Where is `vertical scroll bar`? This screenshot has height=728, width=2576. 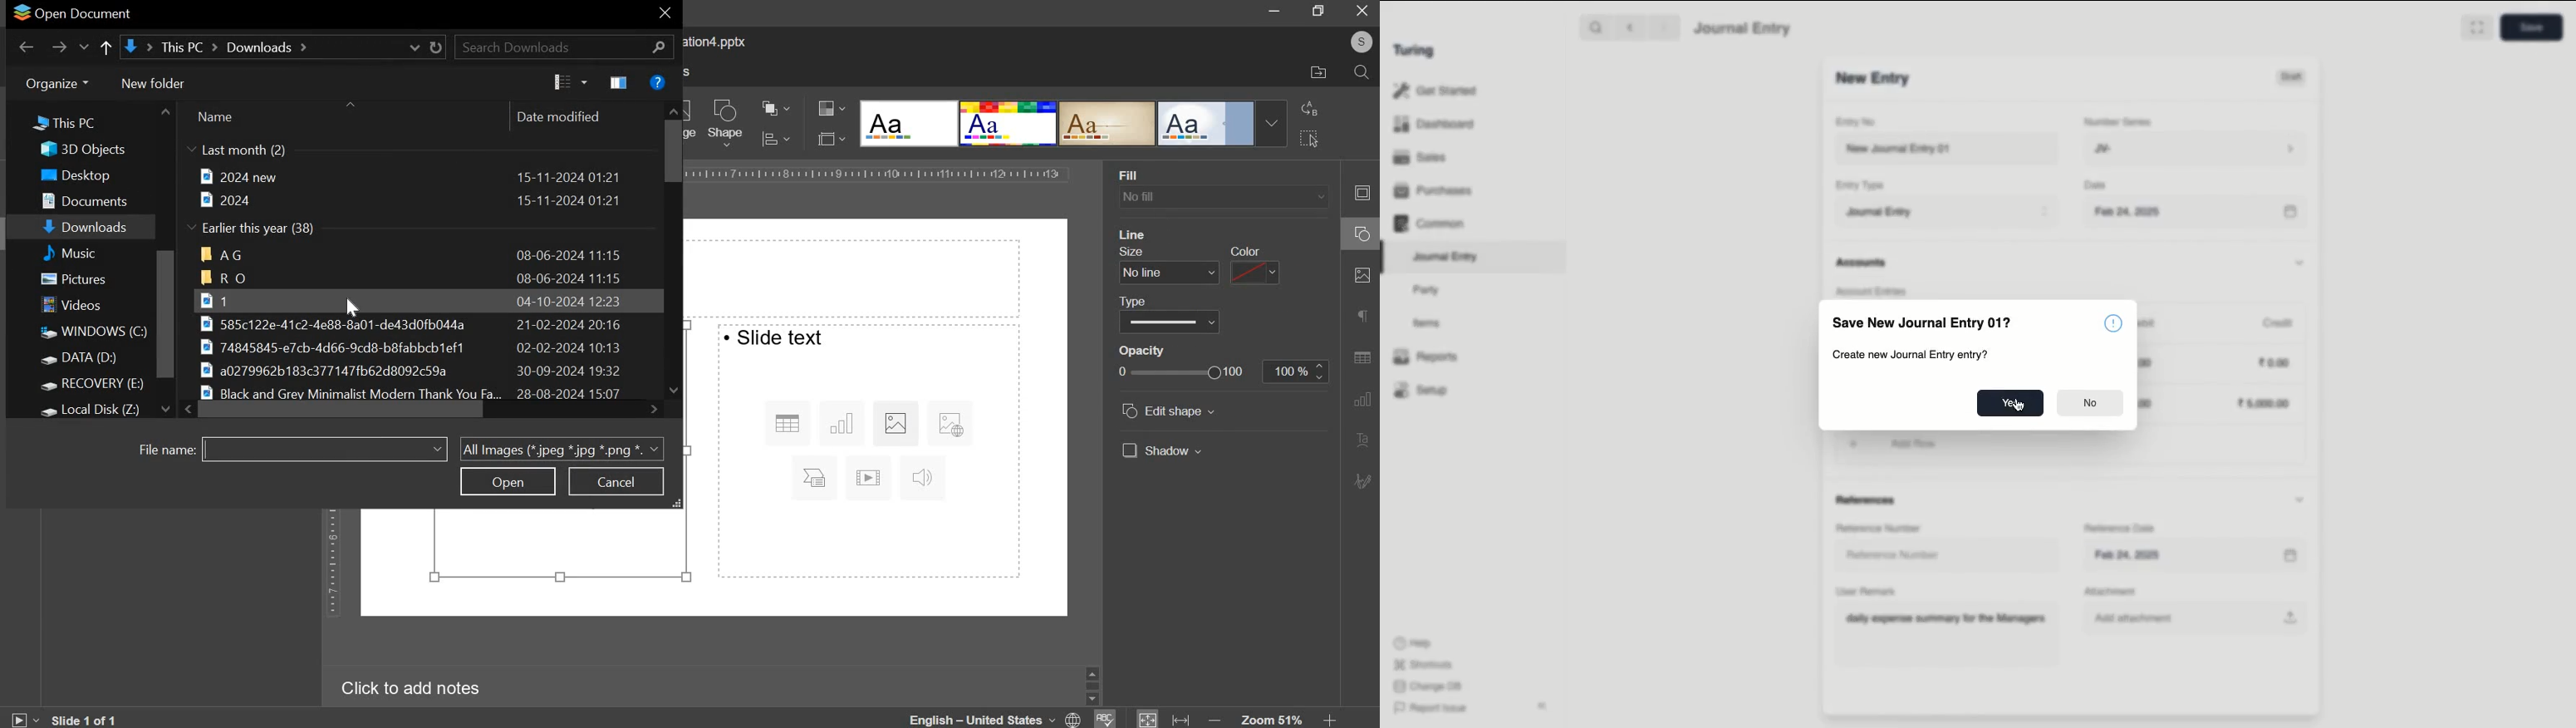 vertical scroll bar is located at coordinates (166, 314).